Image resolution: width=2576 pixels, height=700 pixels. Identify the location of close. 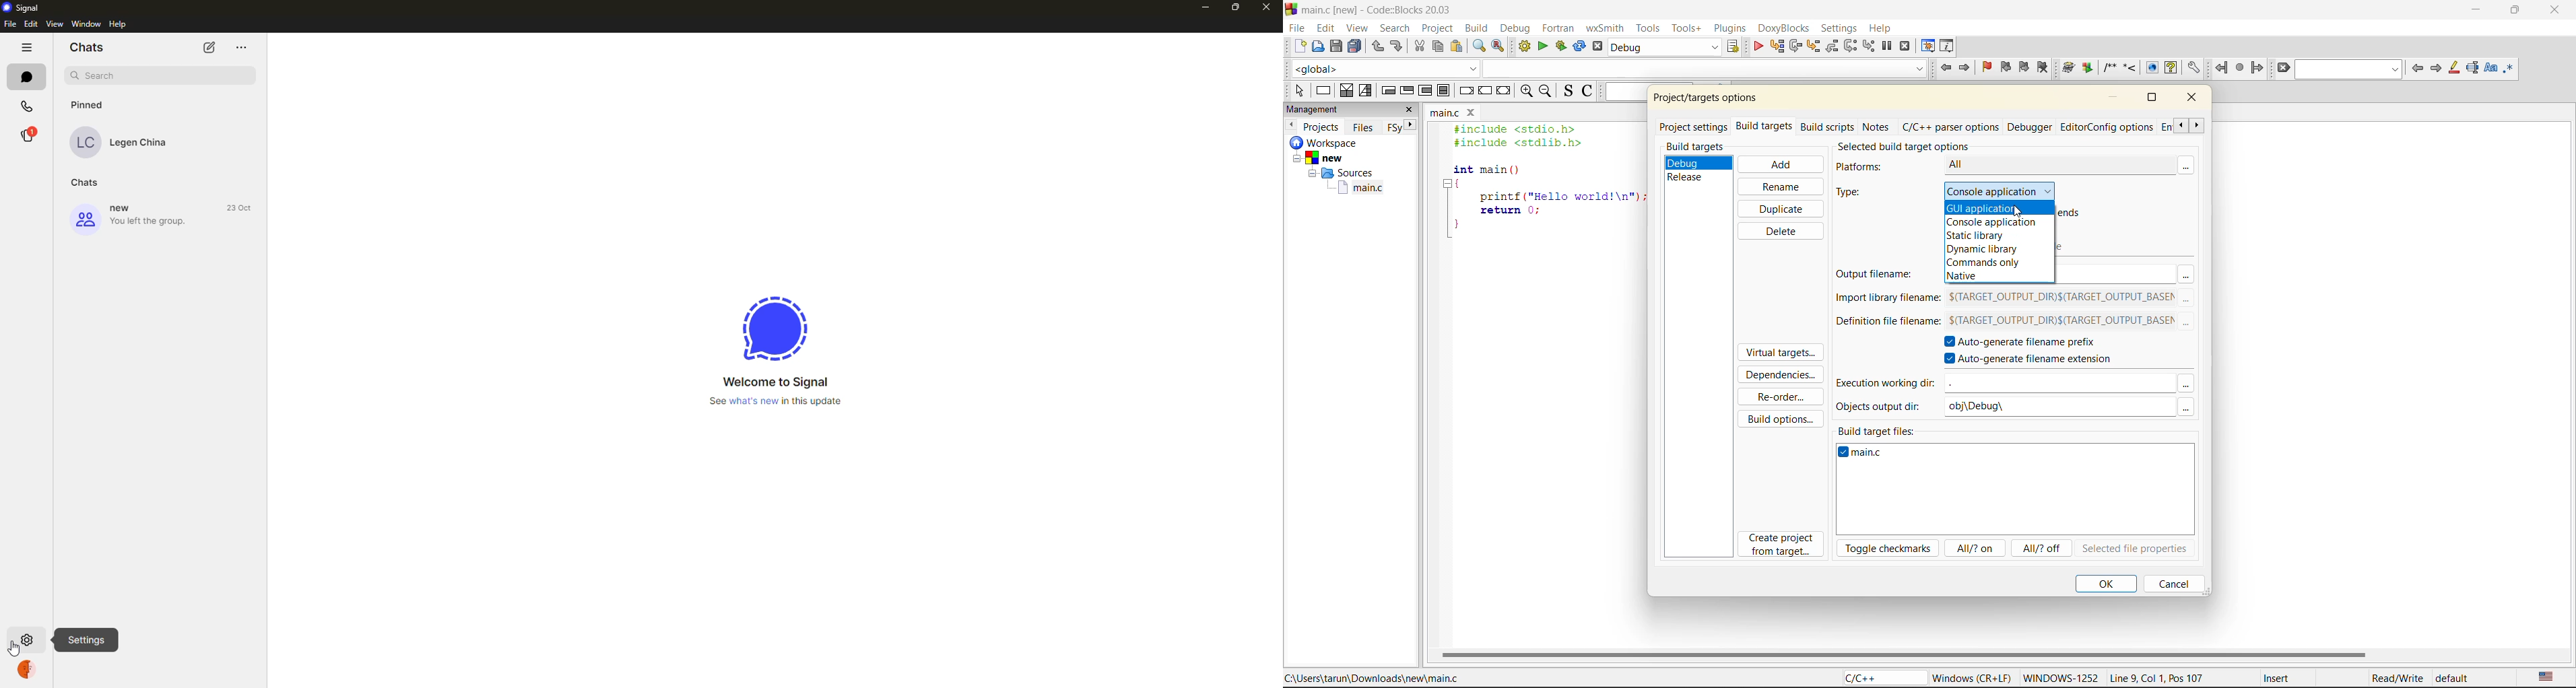
(1471, 112).